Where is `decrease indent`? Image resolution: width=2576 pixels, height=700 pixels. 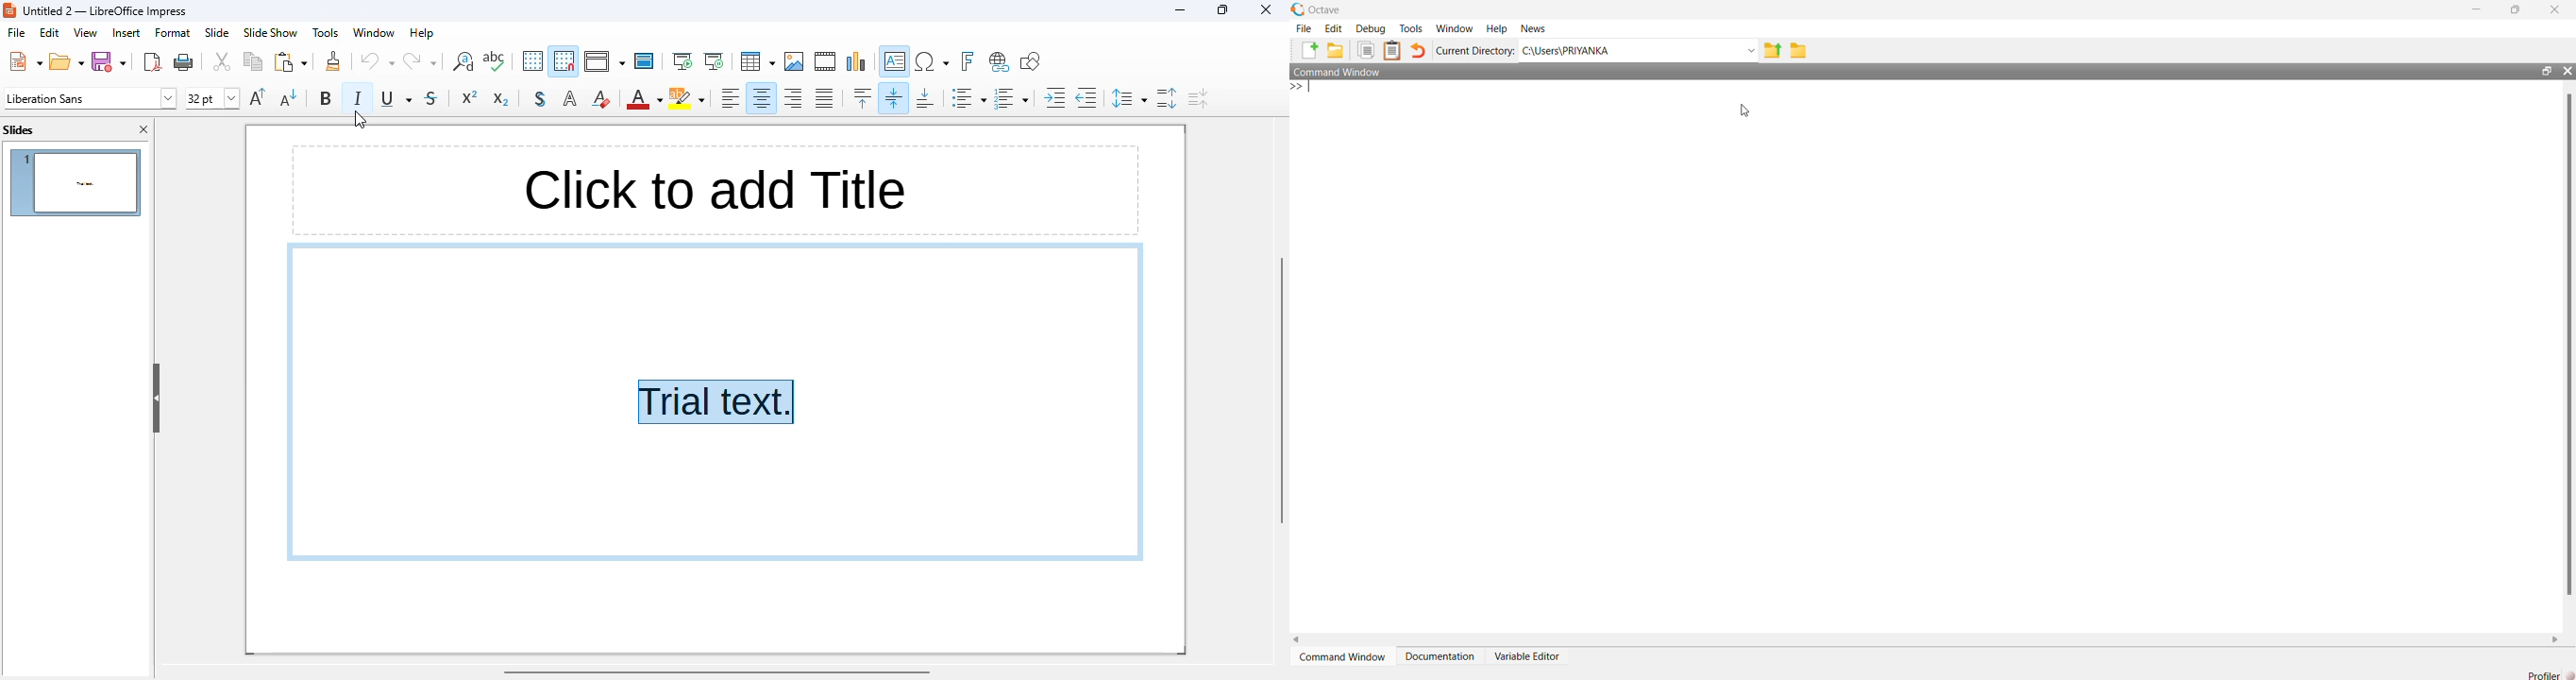
decrease indent is located at coordinates (1087, 98).